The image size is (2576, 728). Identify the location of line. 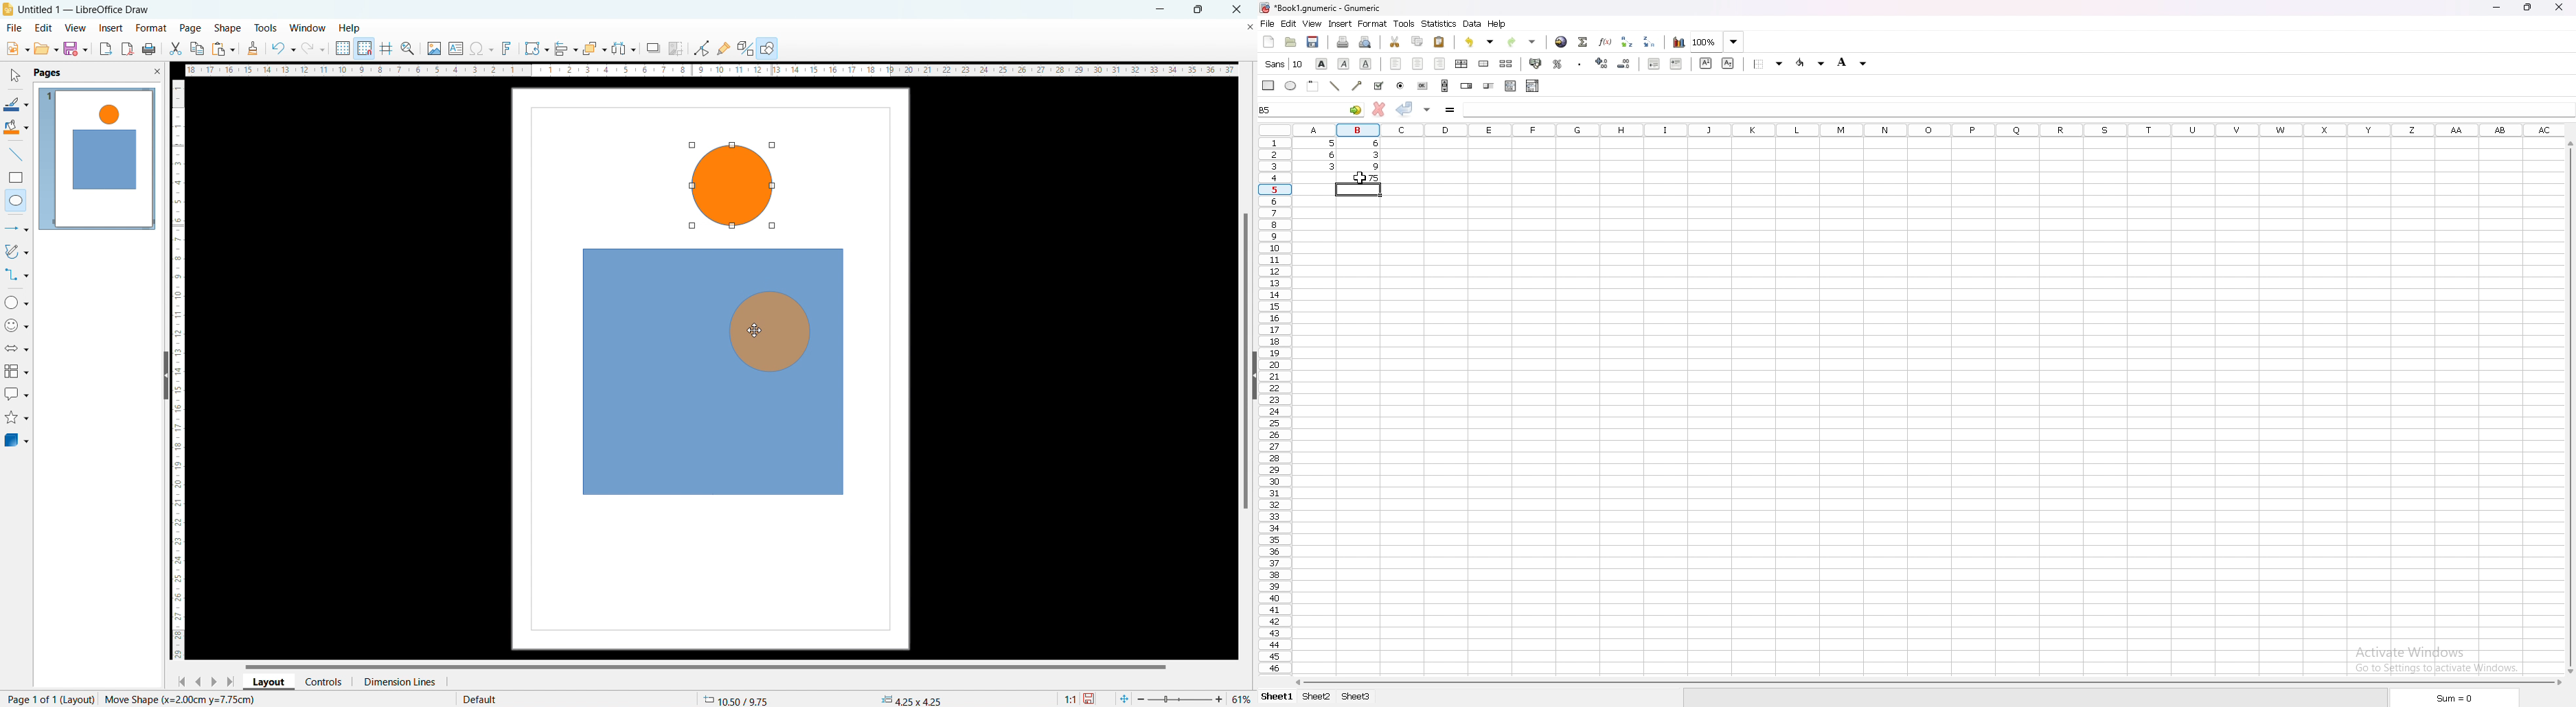
(16, 155).